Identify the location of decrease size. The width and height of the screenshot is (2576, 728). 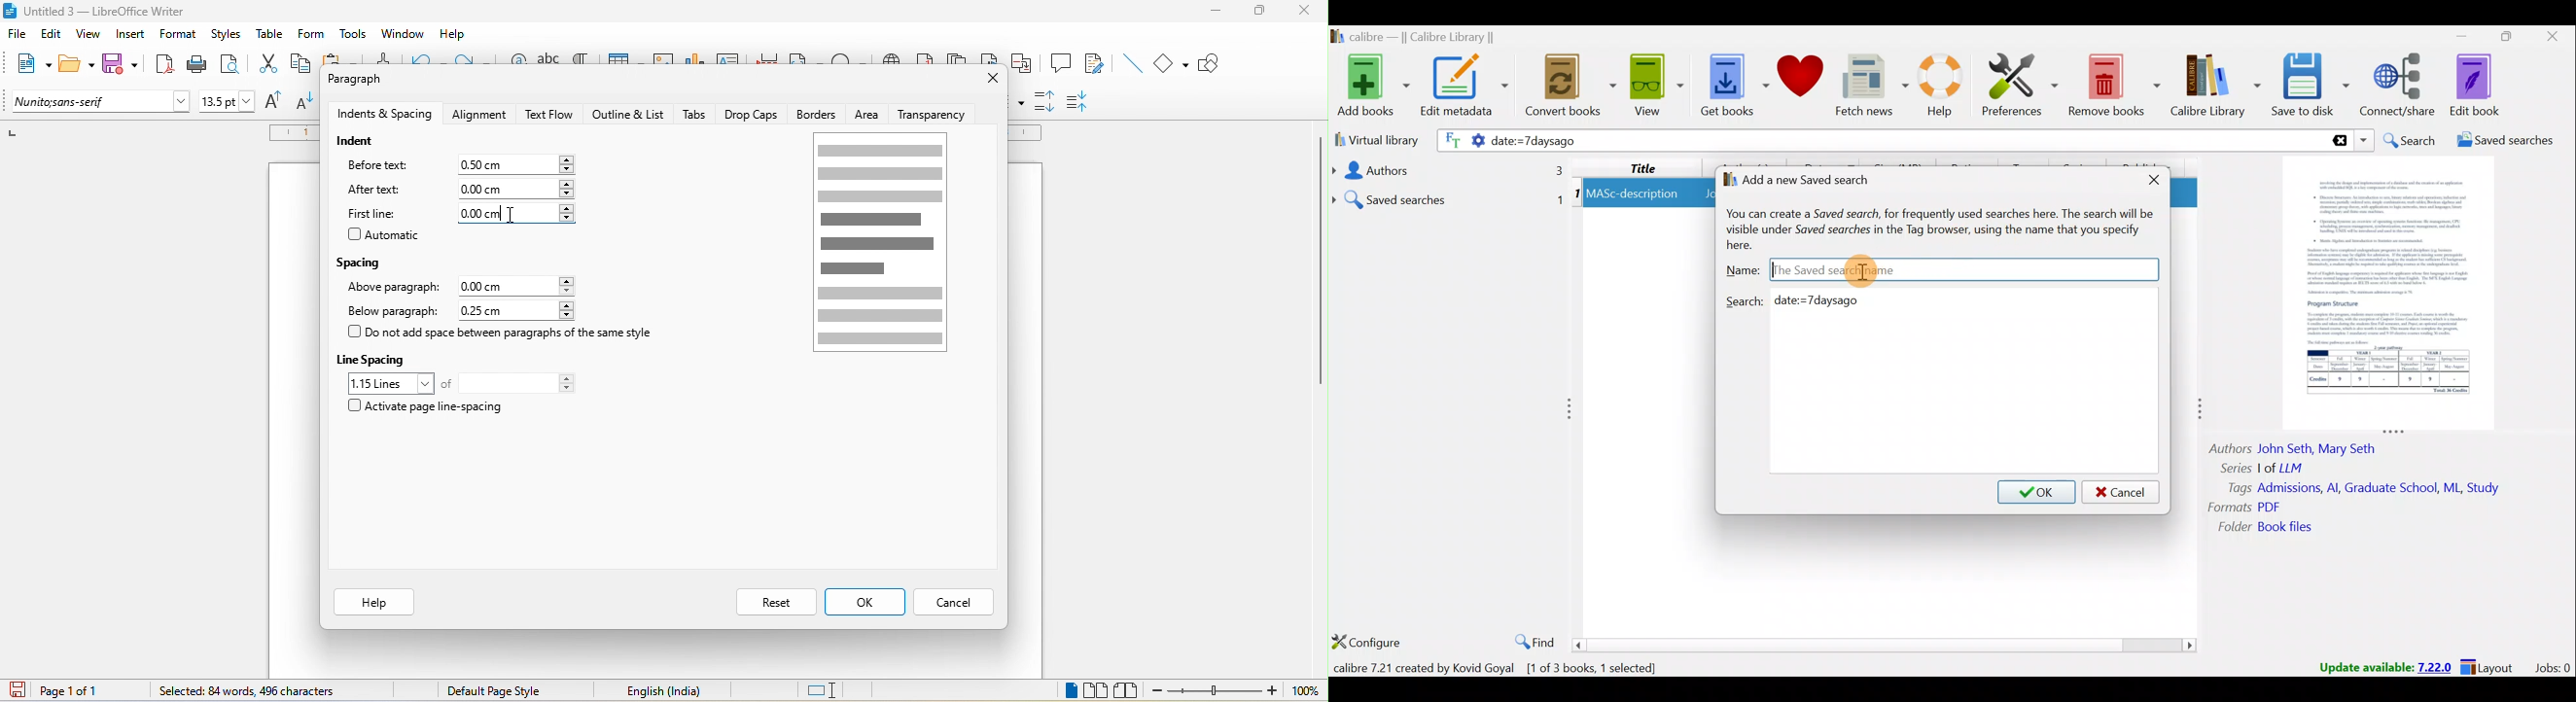
(307, 100).